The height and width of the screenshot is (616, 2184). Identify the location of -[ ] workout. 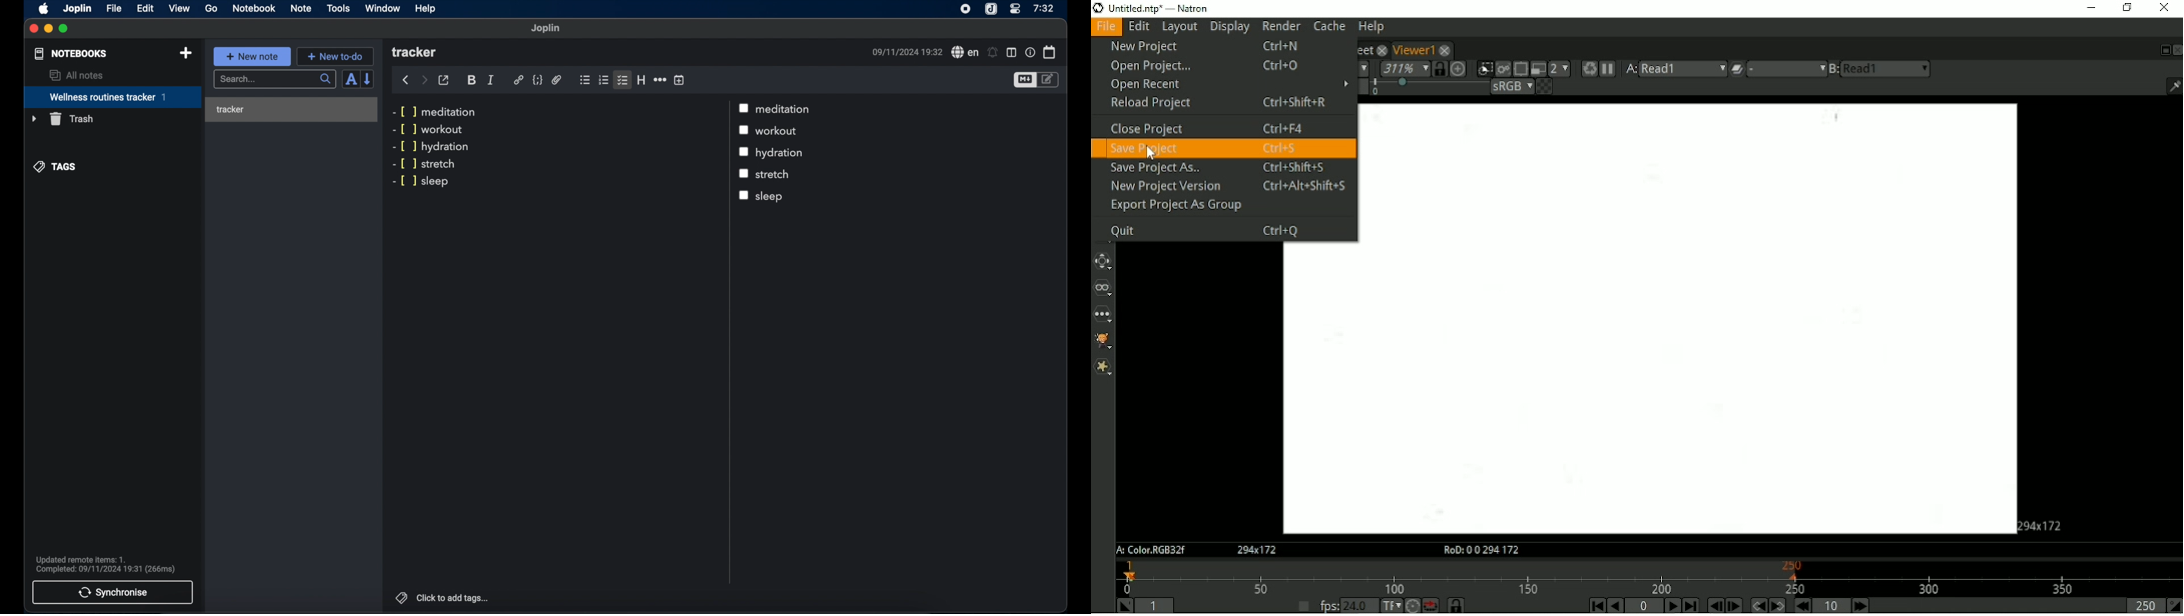
(428, 130).